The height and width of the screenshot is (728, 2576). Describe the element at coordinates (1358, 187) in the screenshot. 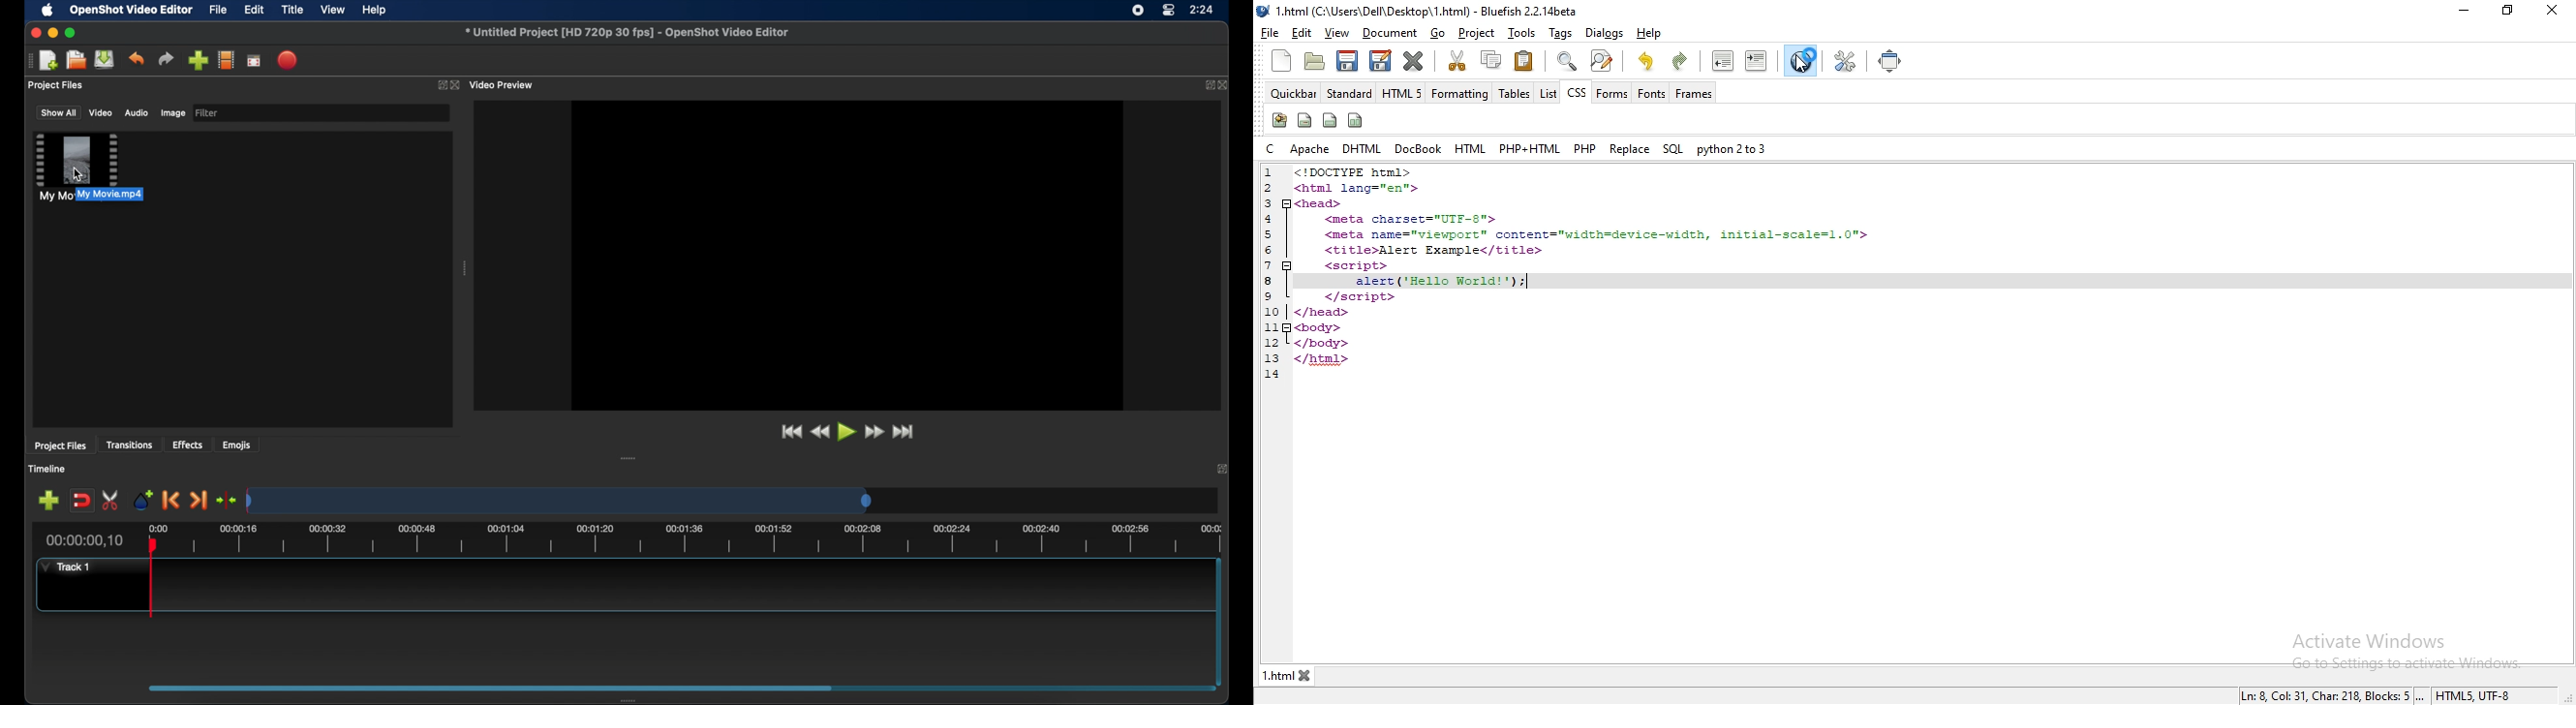

I see `<html lang="en">` at that location.